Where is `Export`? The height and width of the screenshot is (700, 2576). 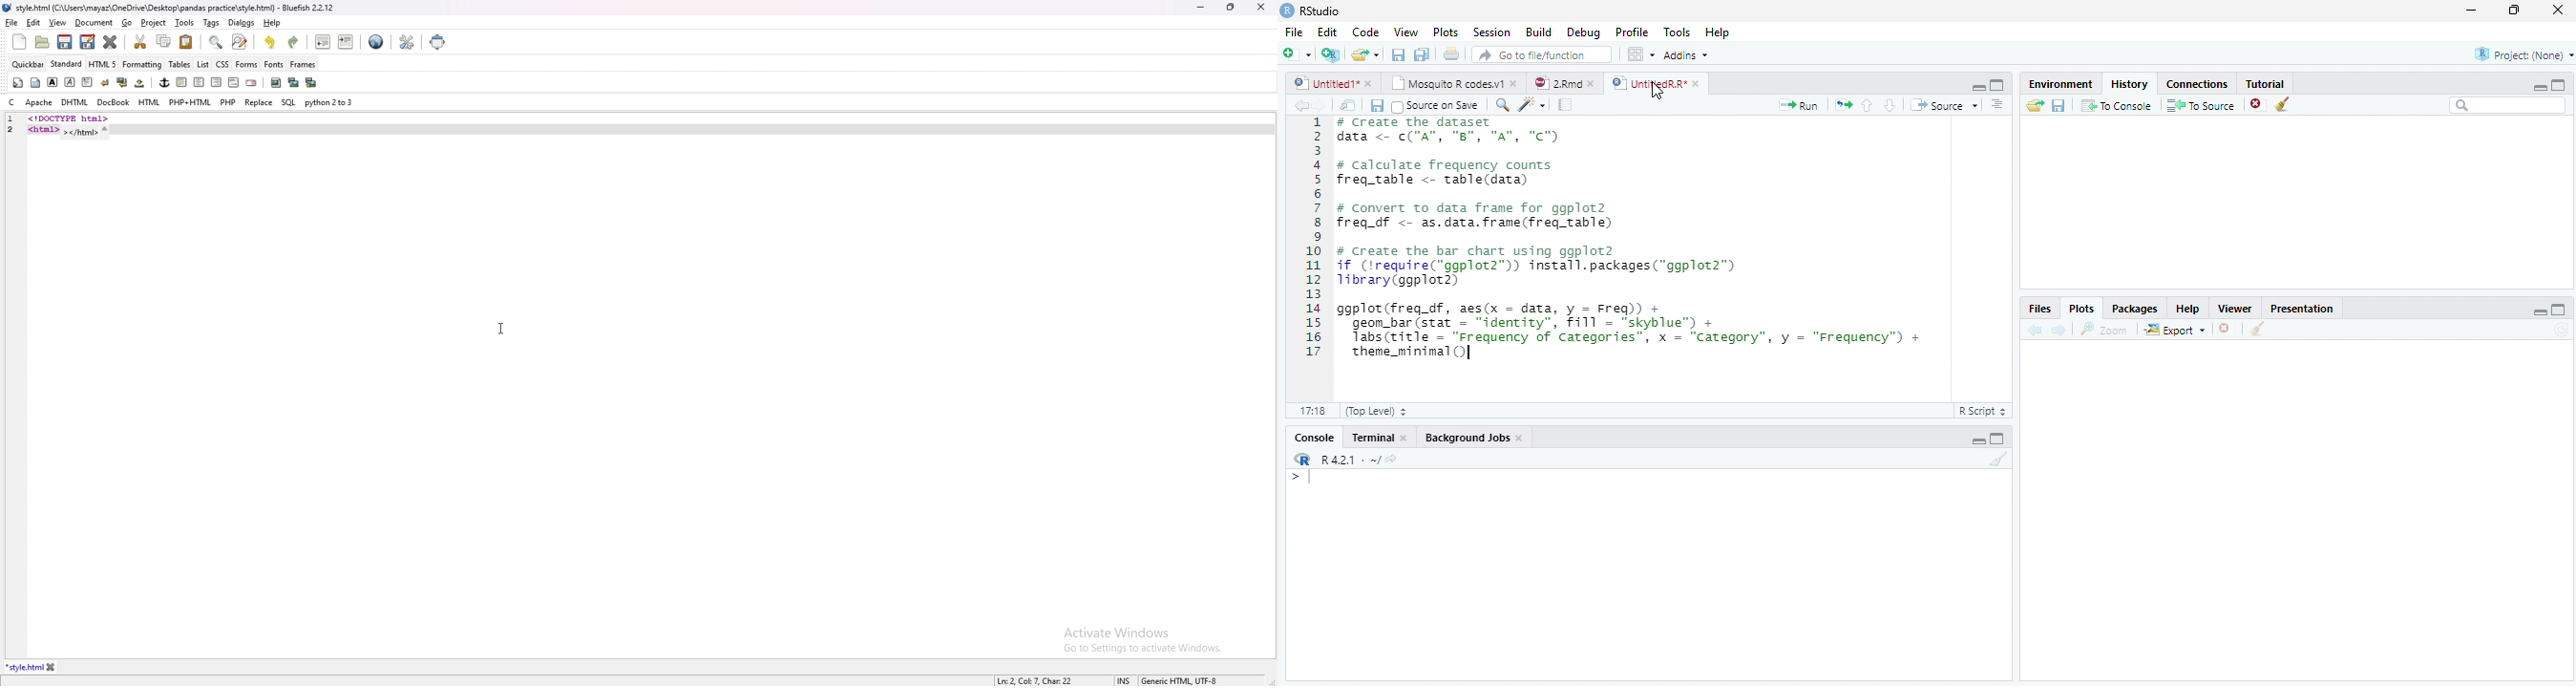
Export is located at coordinates (2173, 330).